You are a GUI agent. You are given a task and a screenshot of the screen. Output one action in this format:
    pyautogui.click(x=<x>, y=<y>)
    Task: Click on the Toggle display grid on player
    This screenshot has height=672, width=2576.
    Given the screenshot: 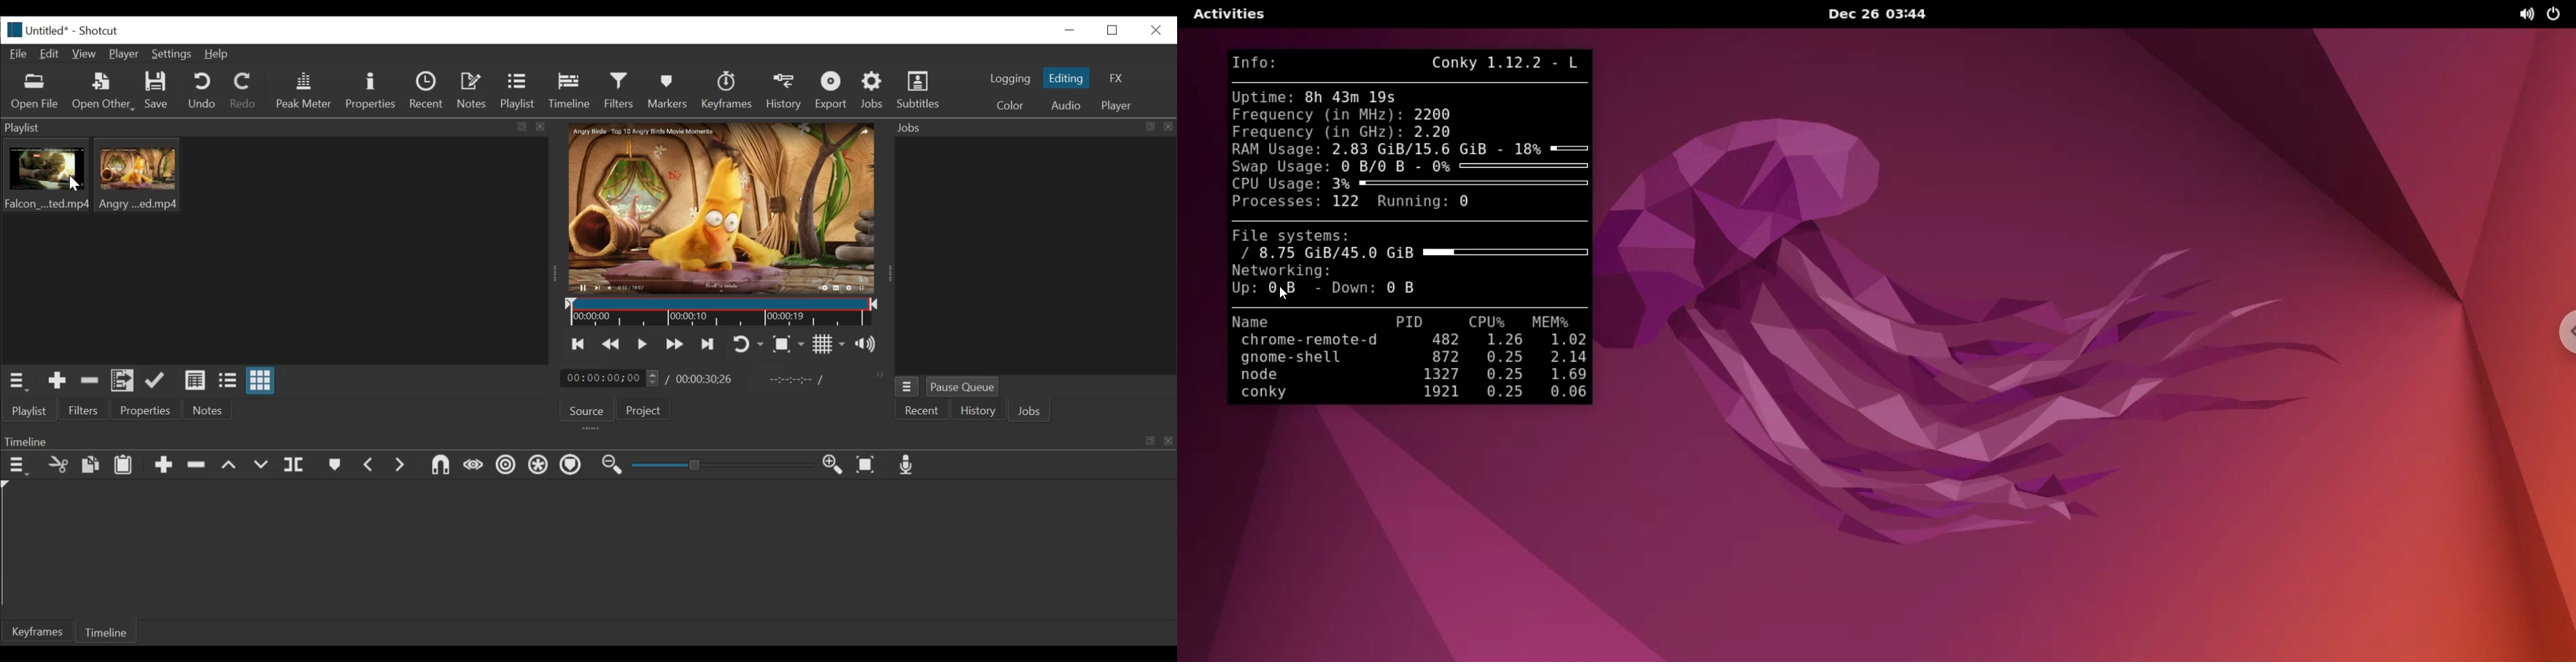 What is the action you would take?
    pyautogui.click(x=829, y=344)
    